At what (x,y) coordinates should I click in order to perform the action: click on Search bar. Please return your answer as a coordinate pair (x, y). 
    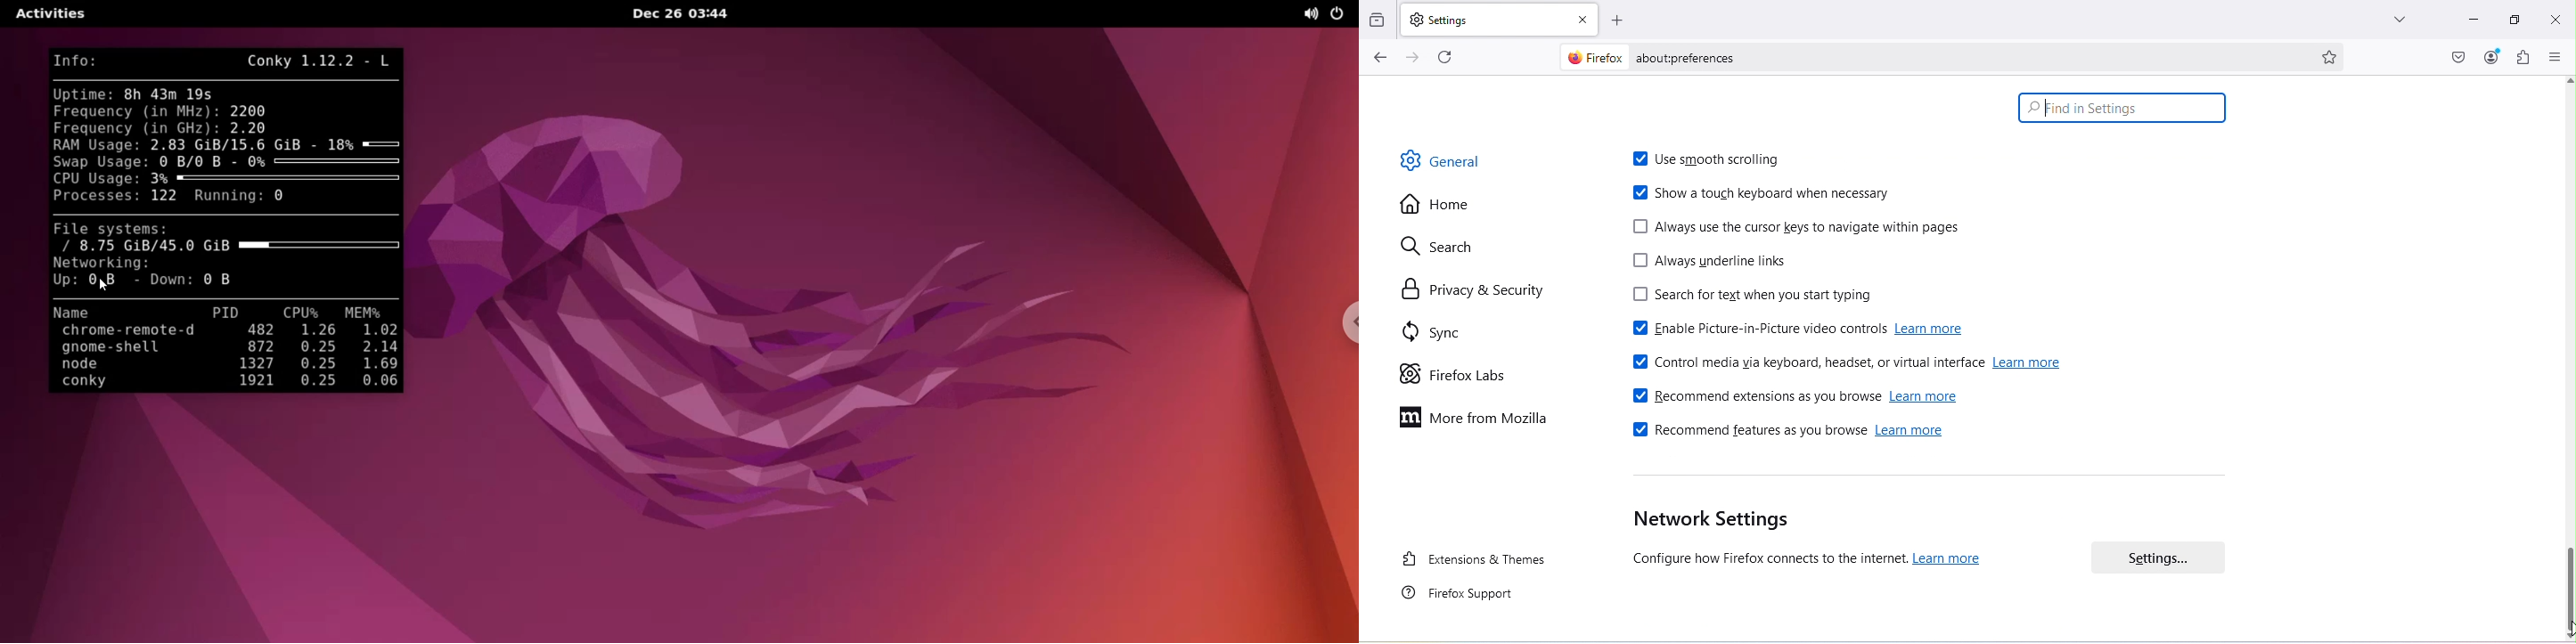
    Looking at the image, I should click on (2122, 109).